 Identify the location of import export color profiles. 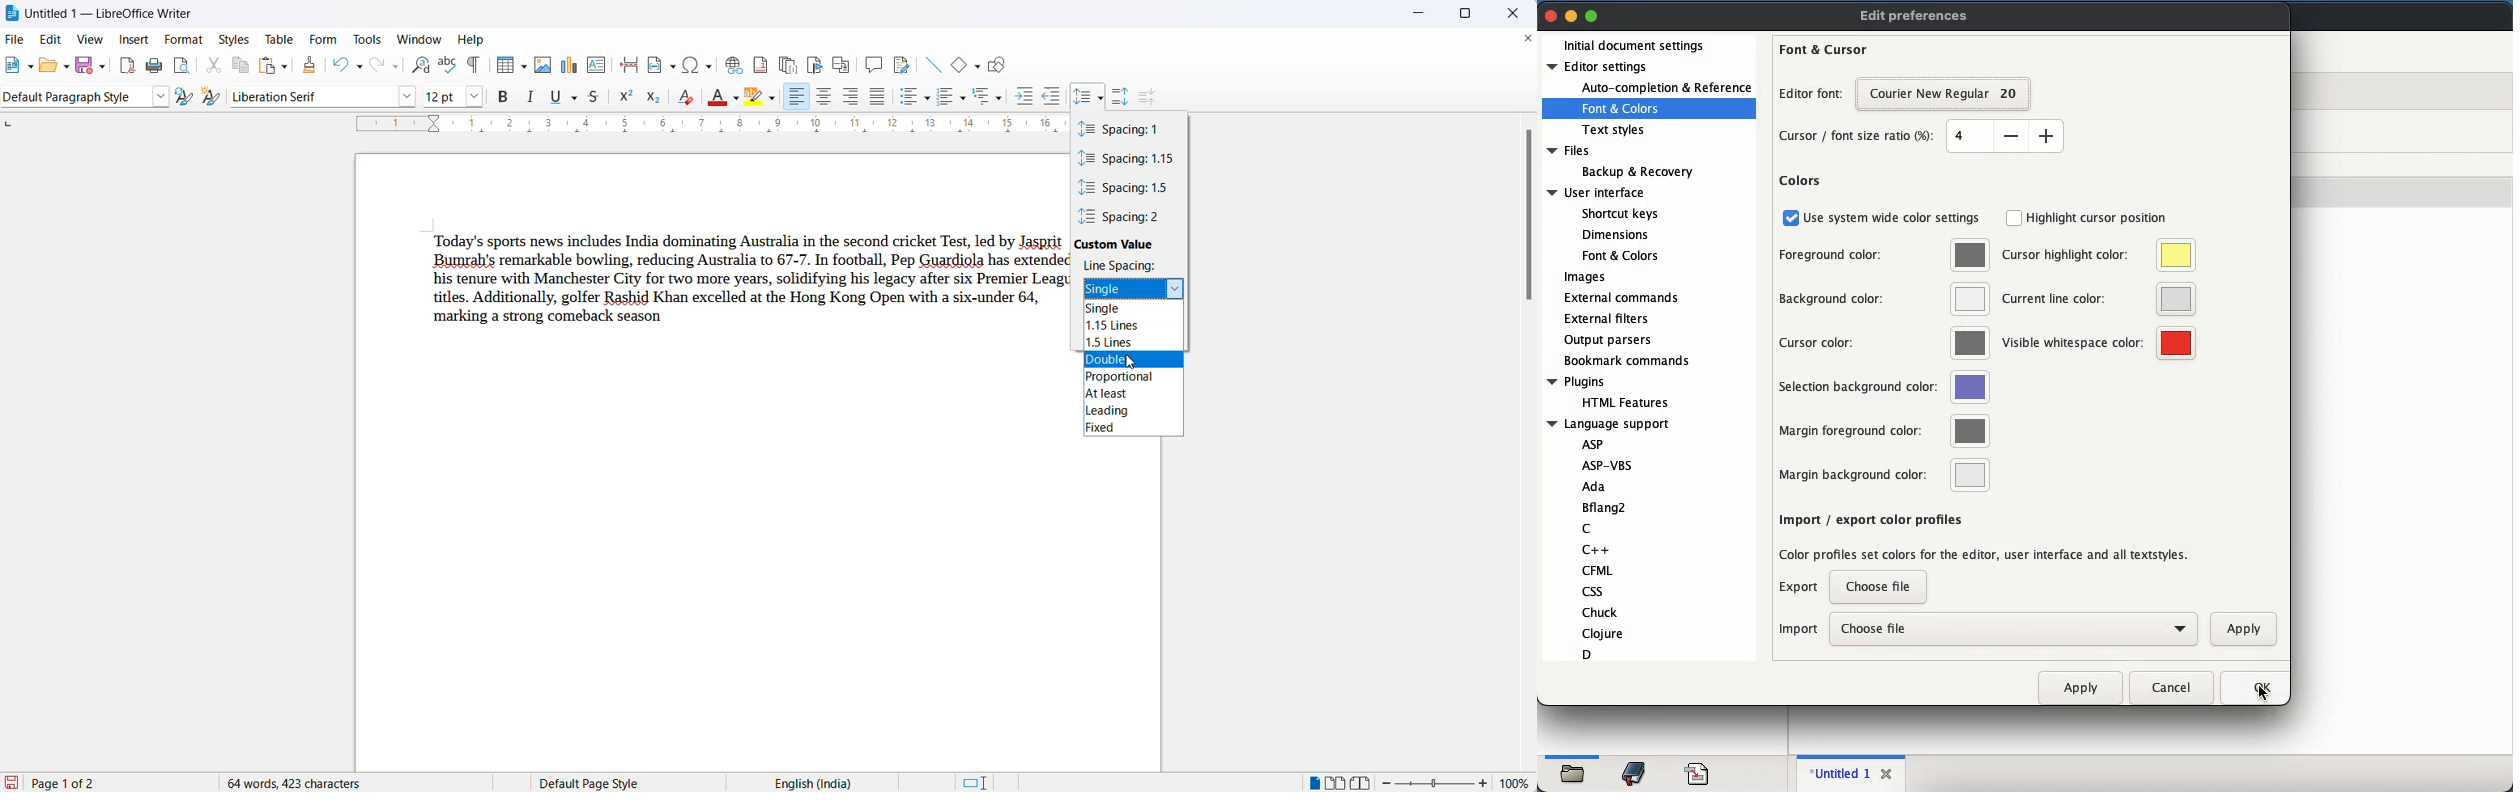
(1987, 536).